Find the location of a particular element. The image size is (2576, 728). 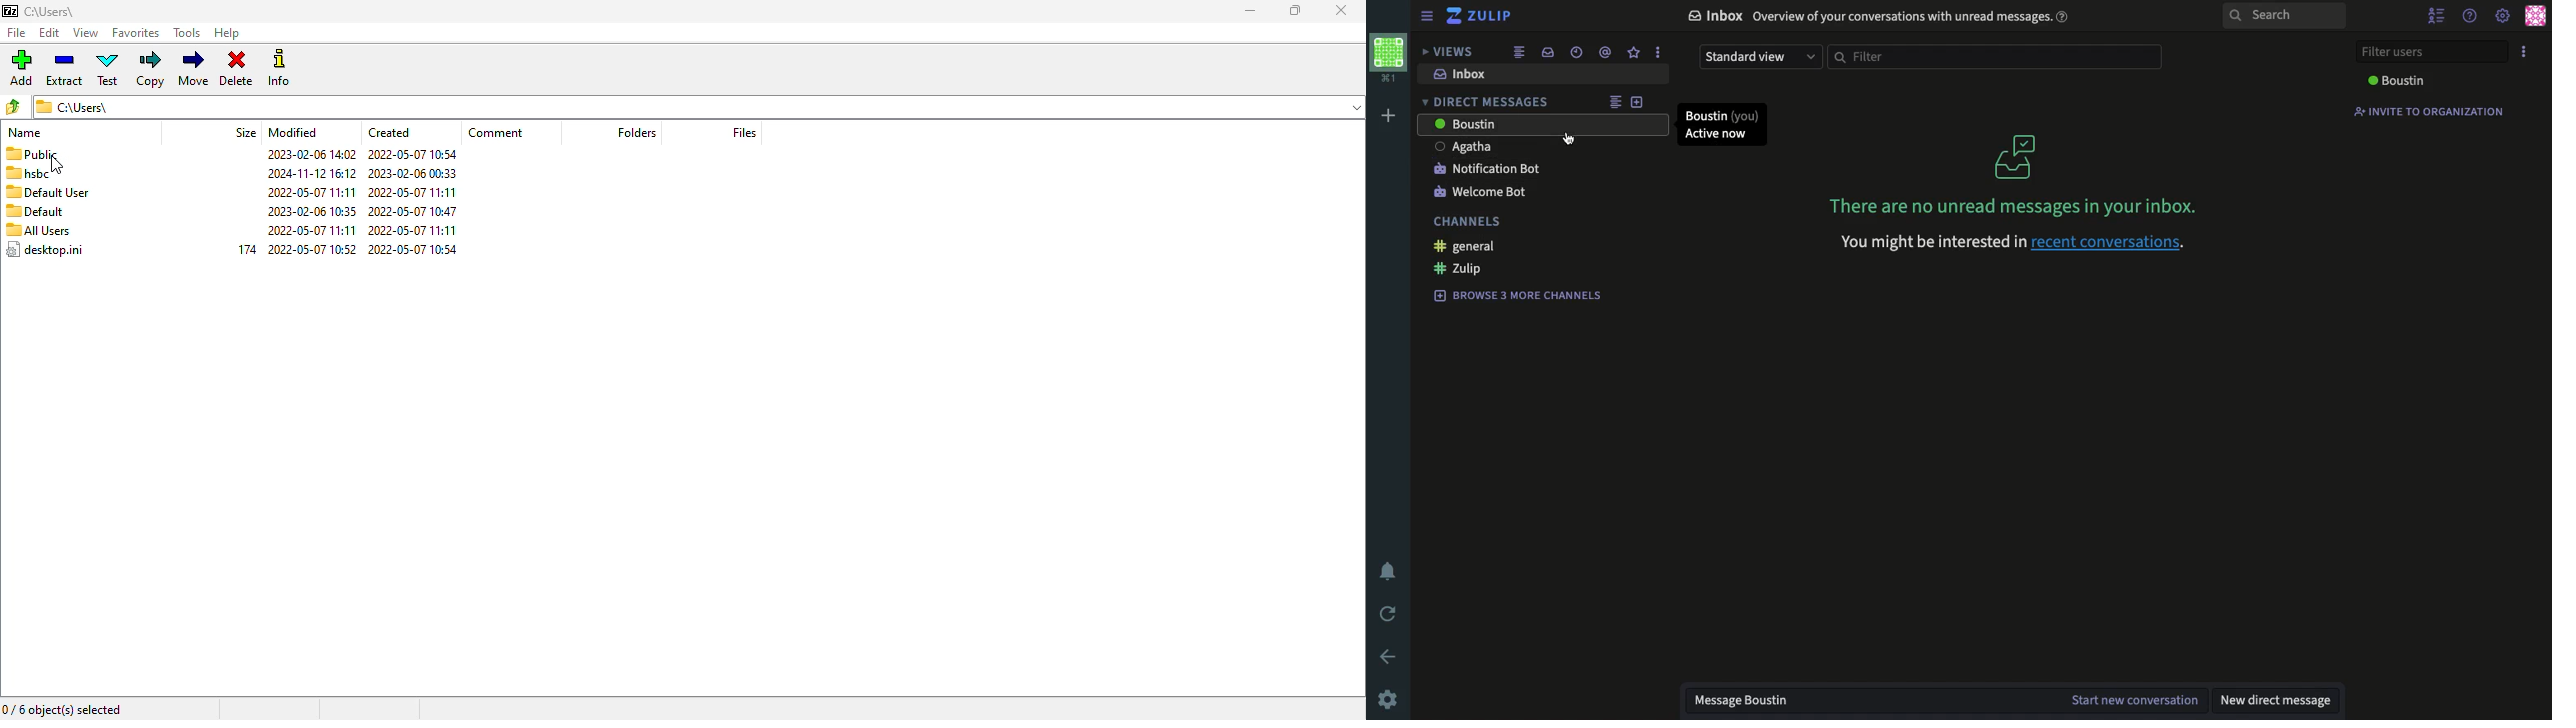

channels is located at coordinates (1467, 222).